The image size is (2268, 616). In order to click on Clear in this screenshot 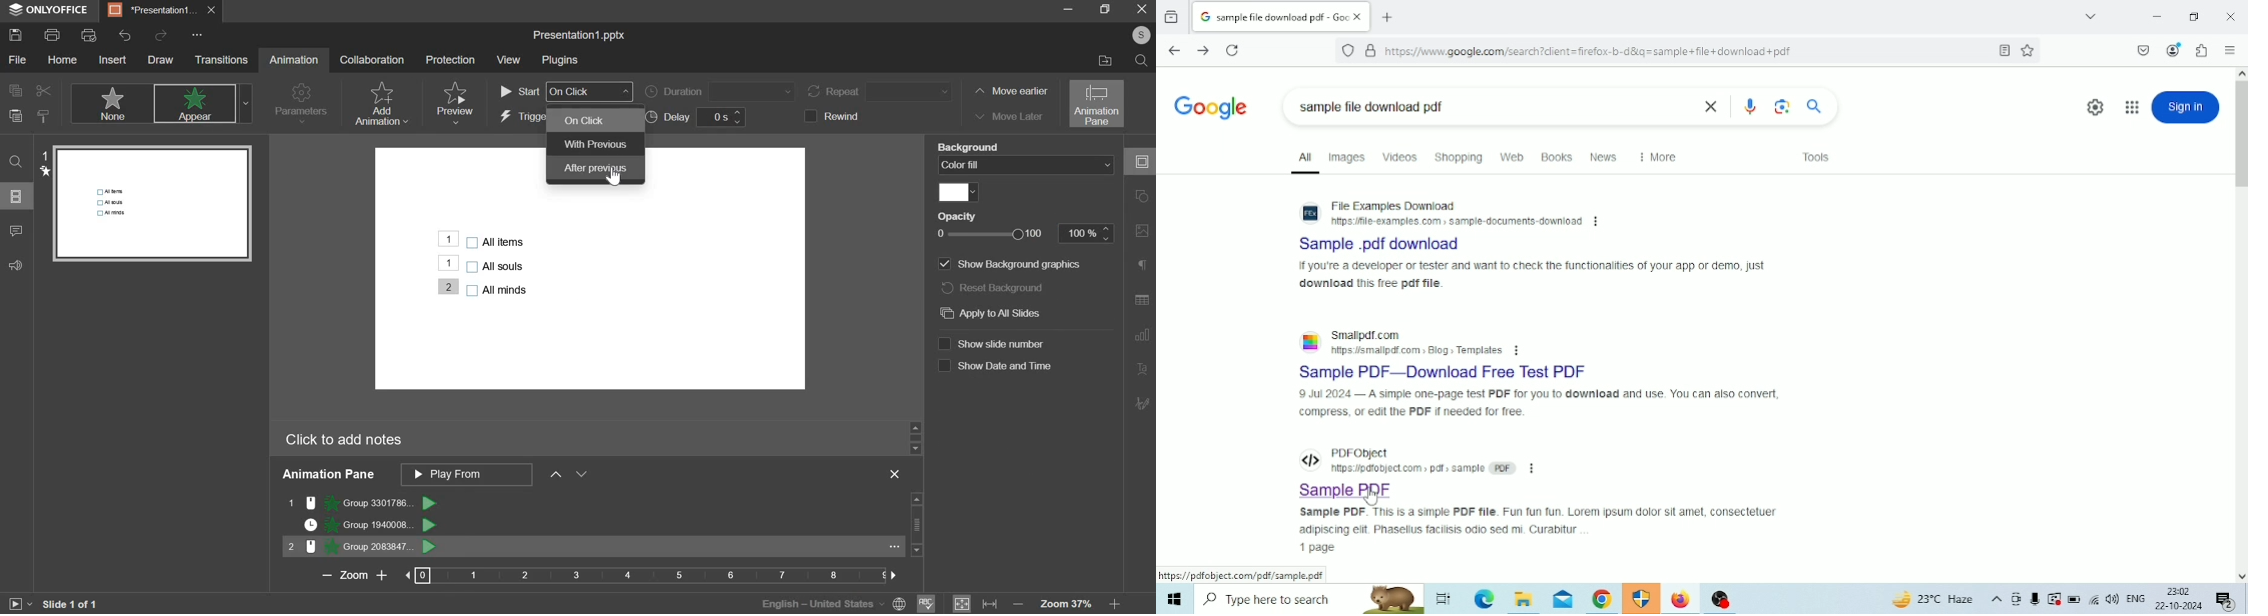, I will do `click(1712, 106)`.